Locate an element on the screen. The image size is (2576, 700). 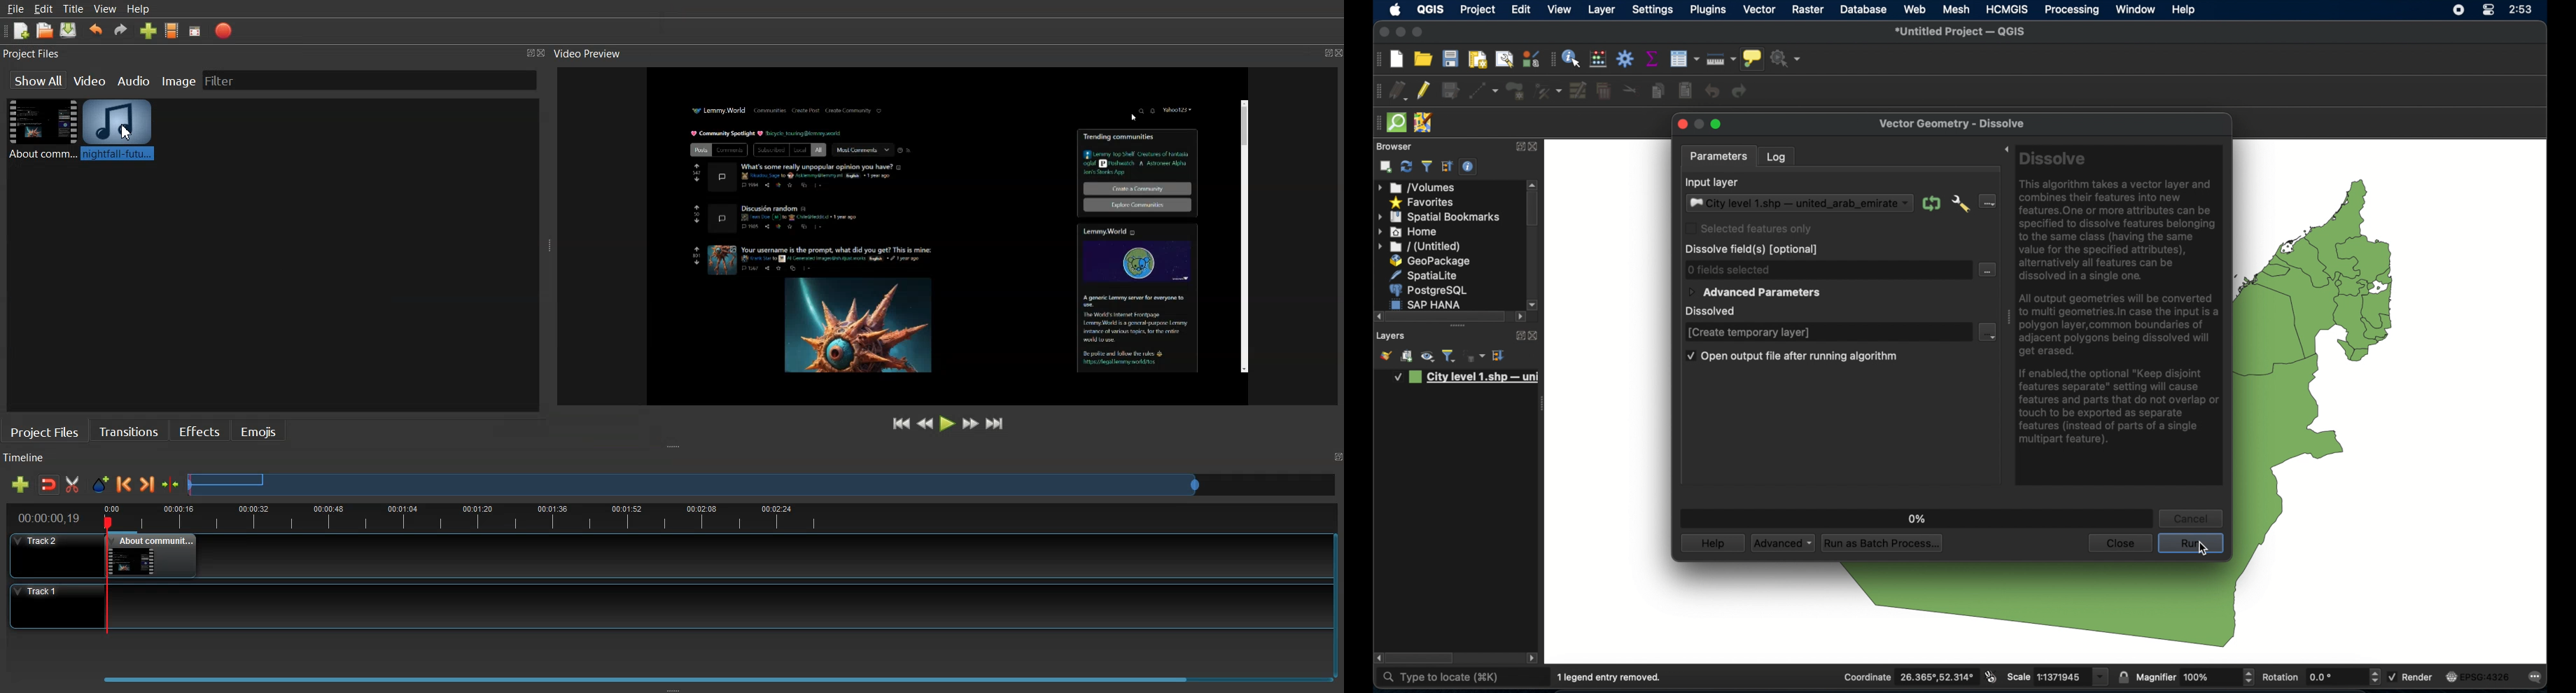
timeline view is located at coordinates (665, 516).